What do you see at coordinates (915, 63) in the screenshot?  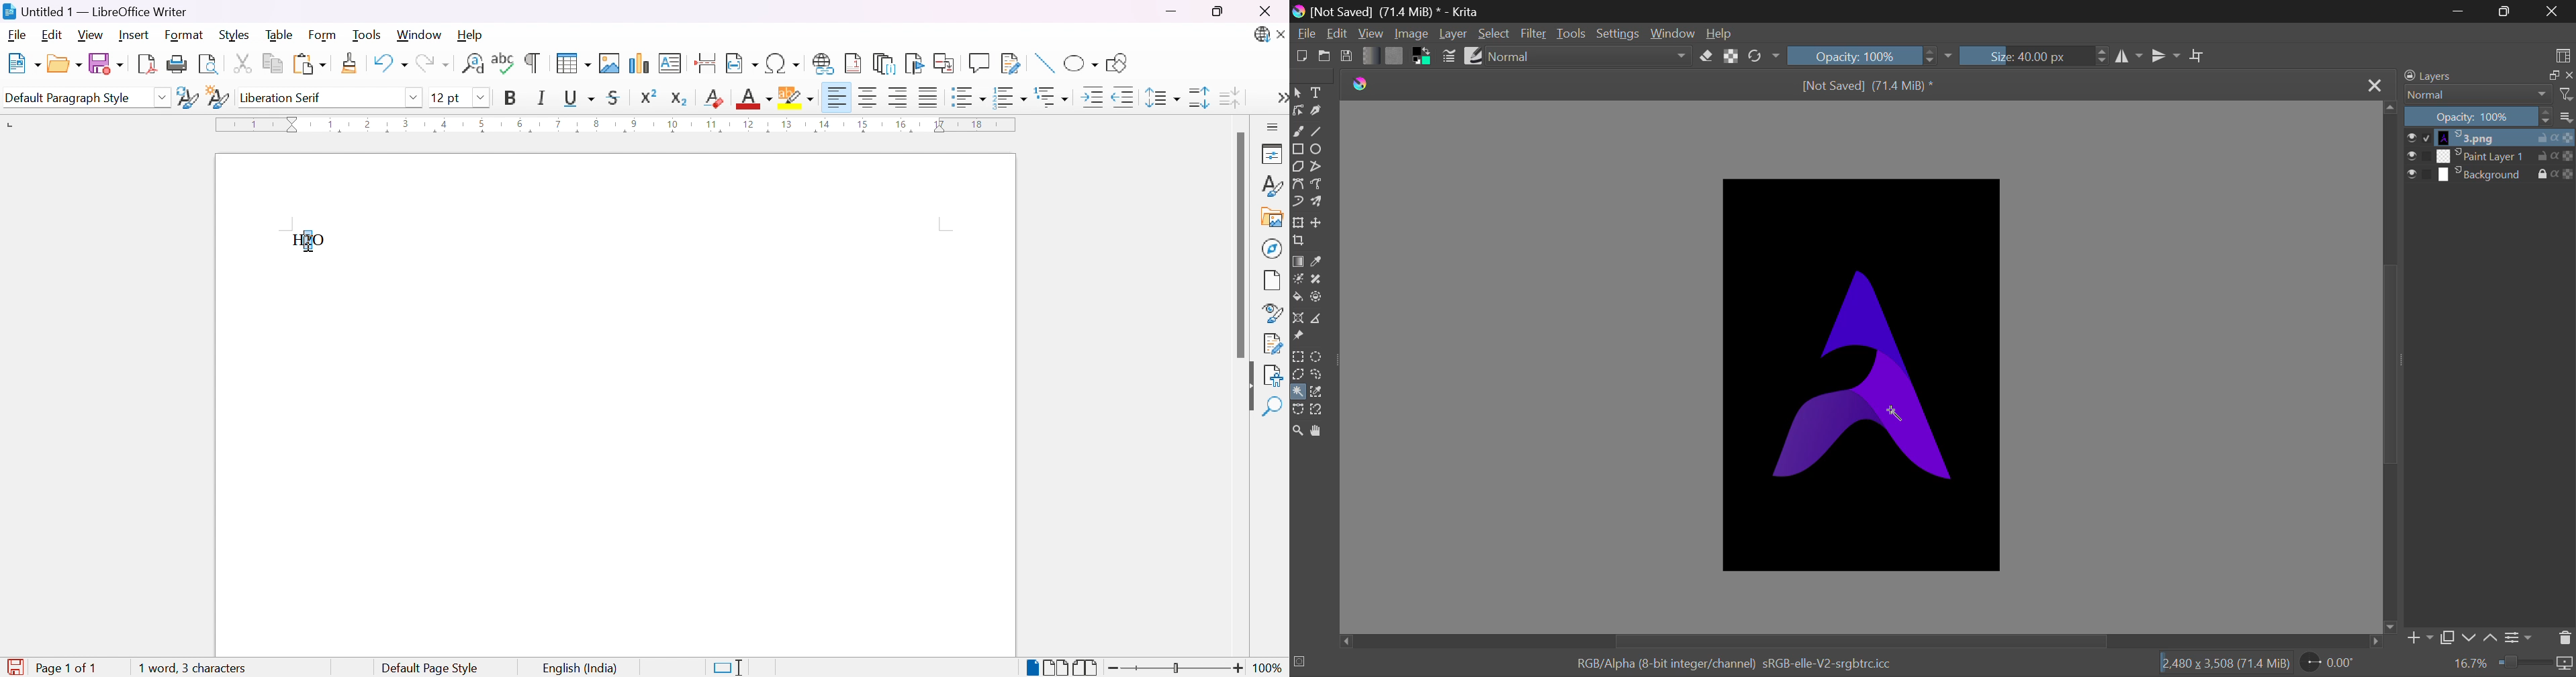 I see `Insert bookmark` at bounding box center [915, 63].